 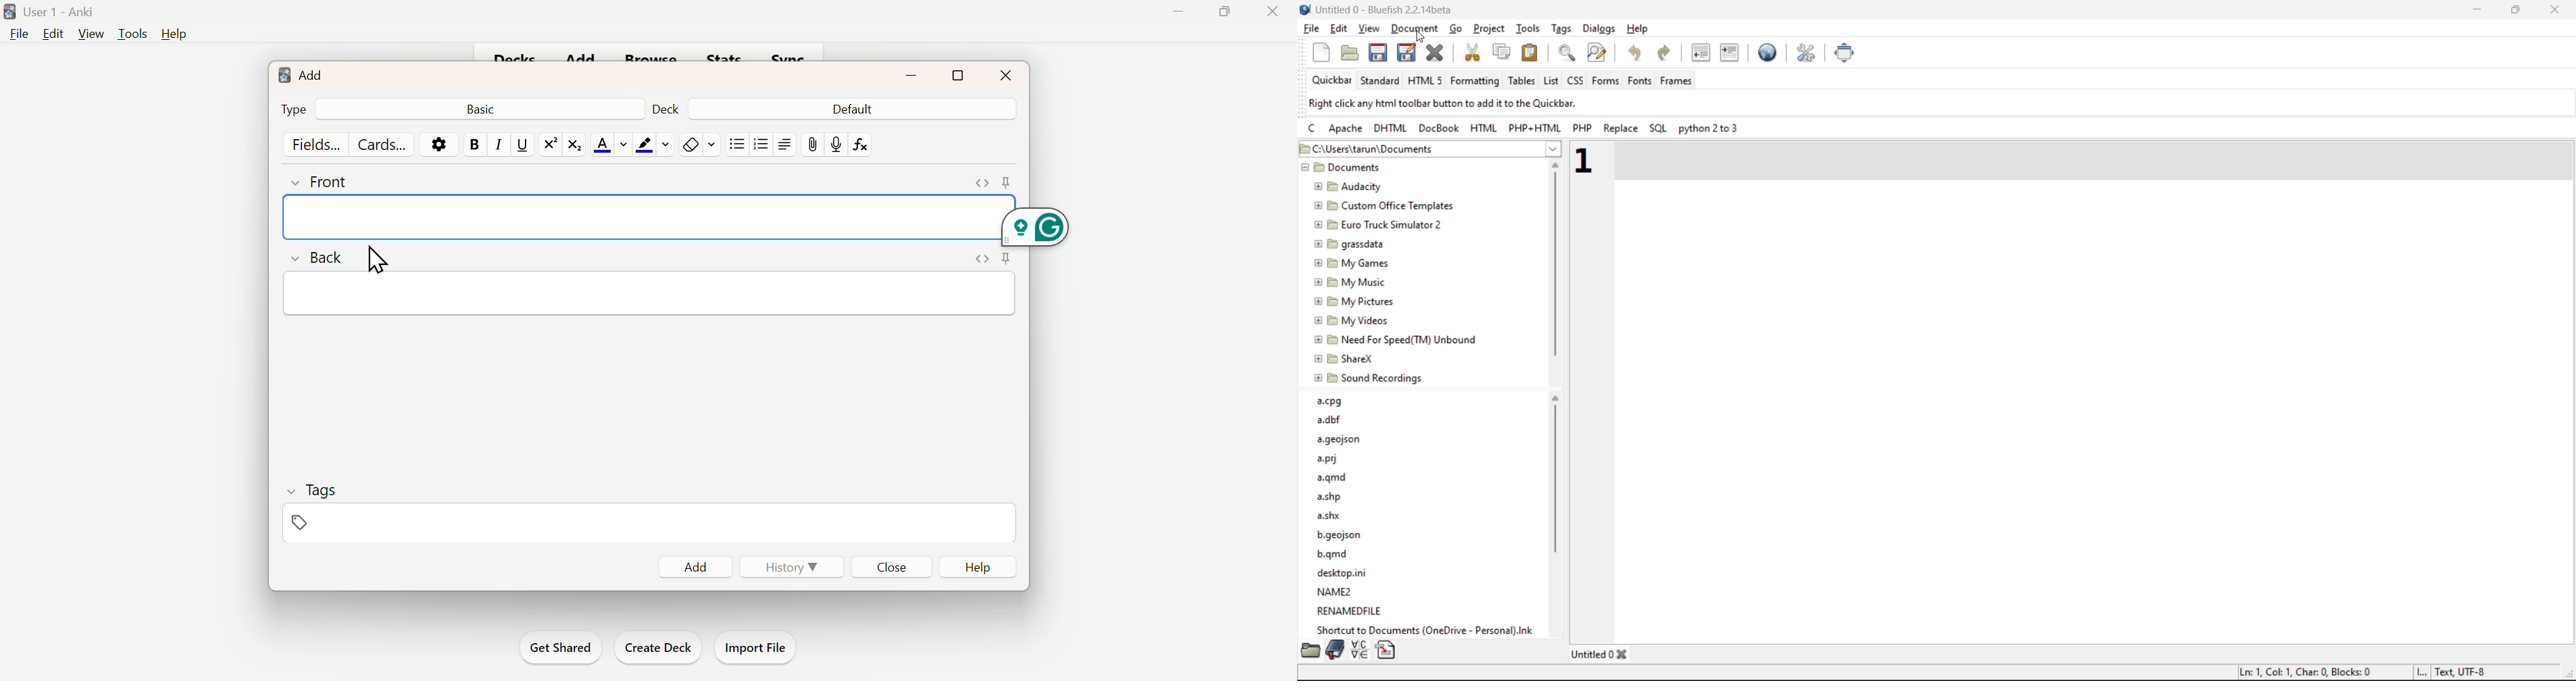 What do you see at coordinates (1606, 81) in the screenshot?
I see `forms` at bounding box center [1606, 81].